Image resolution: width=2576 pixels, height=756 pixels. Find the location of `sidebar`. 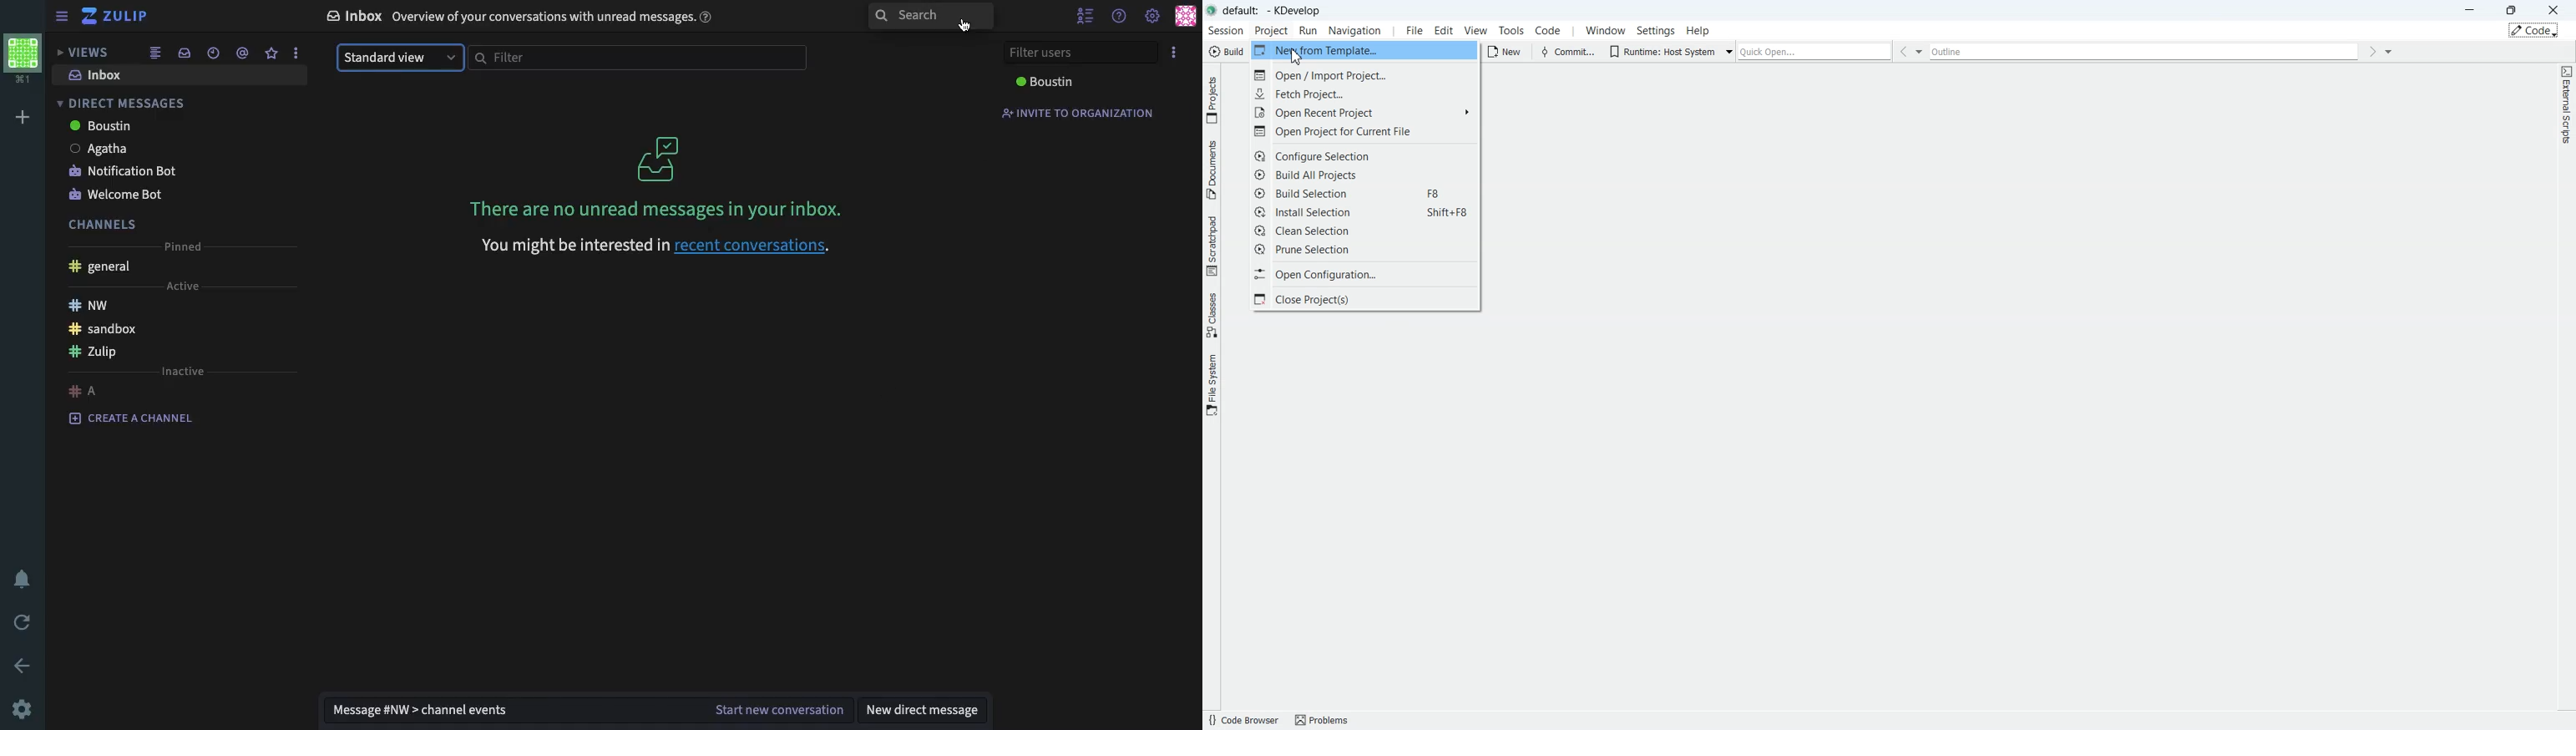

sidebar is located at coordinates (61, 17).